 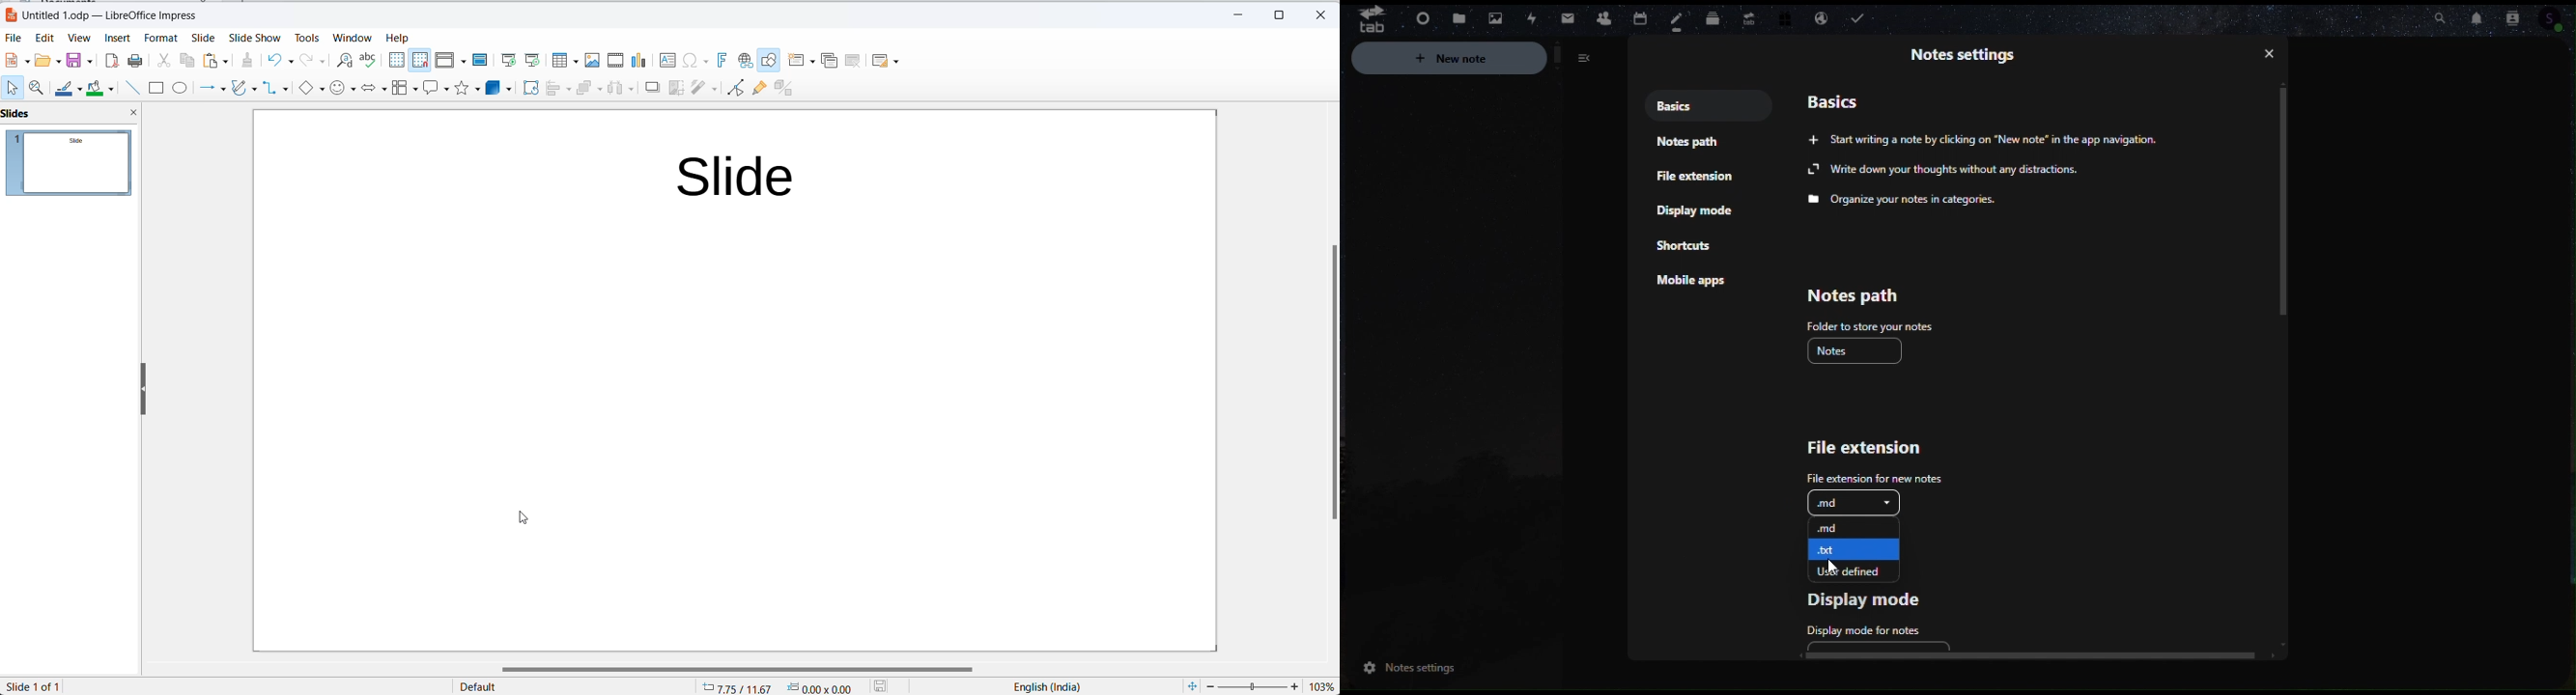 I want to click on edit, so click(x=42, y=38).